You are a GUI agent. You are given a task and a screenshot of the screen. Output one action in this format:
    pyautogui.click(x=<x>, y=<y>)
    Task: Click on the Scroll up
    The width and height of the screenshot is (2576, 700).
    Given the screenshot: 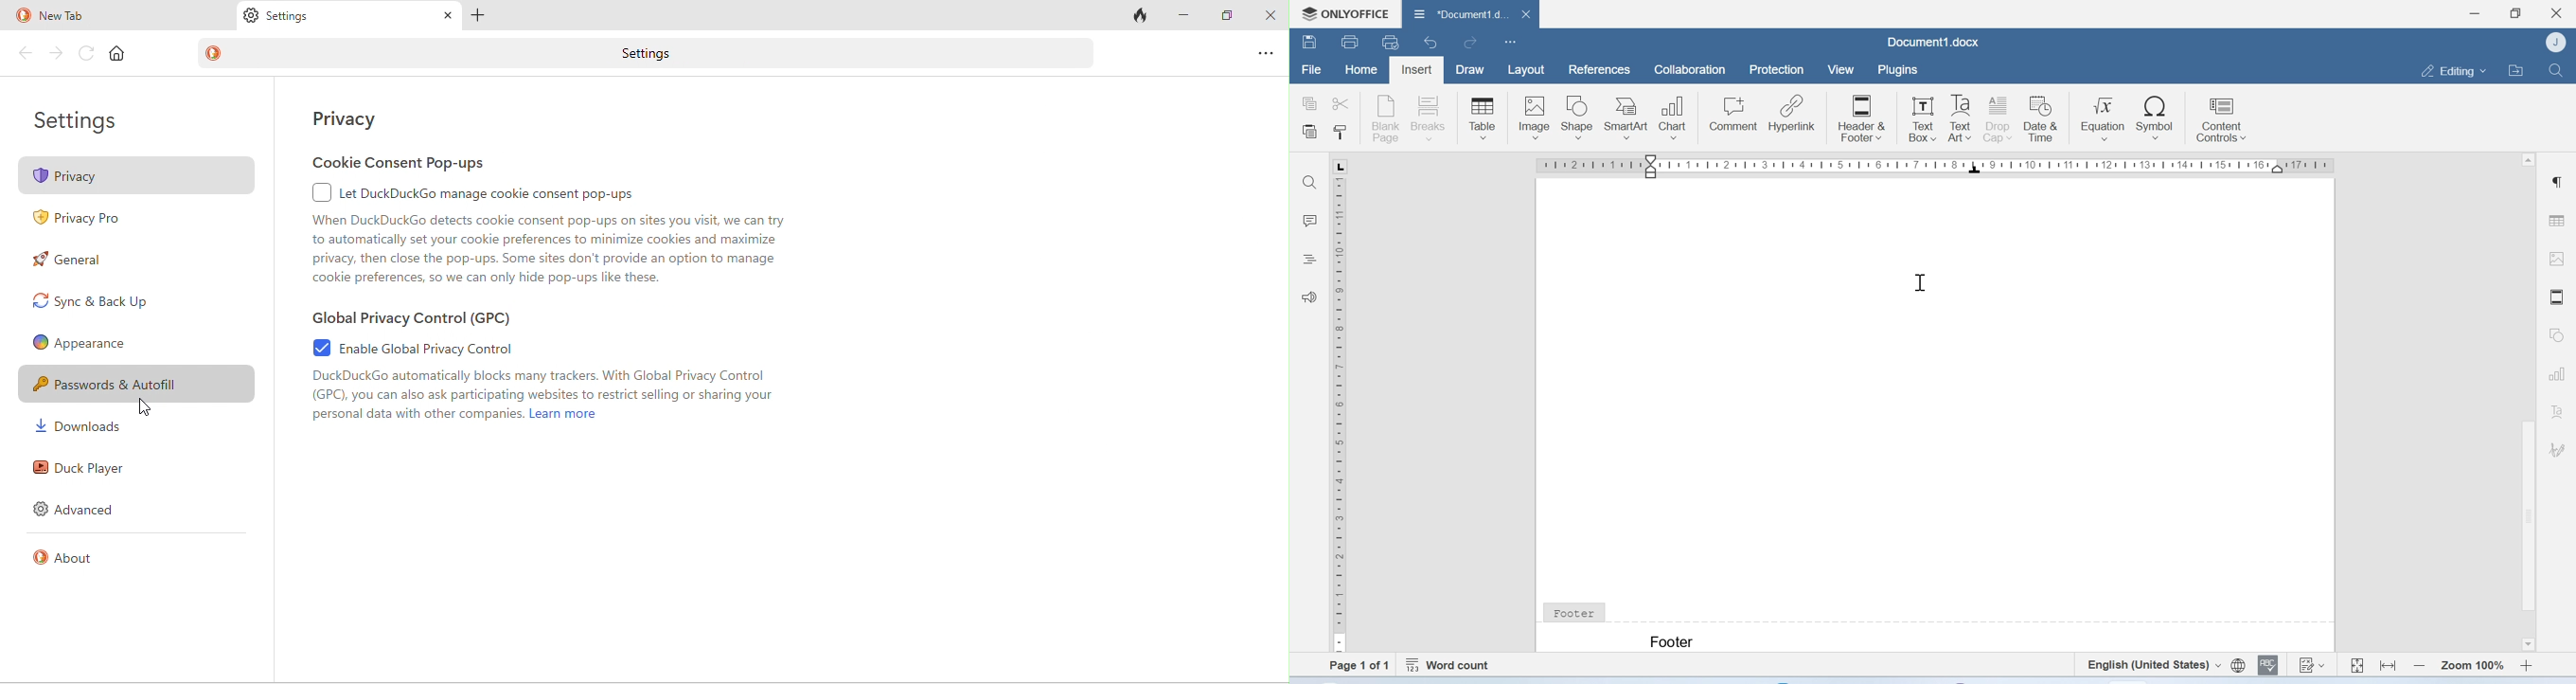 What is the action you would take?
    pyautogui.click(x=2528, y=160)
    